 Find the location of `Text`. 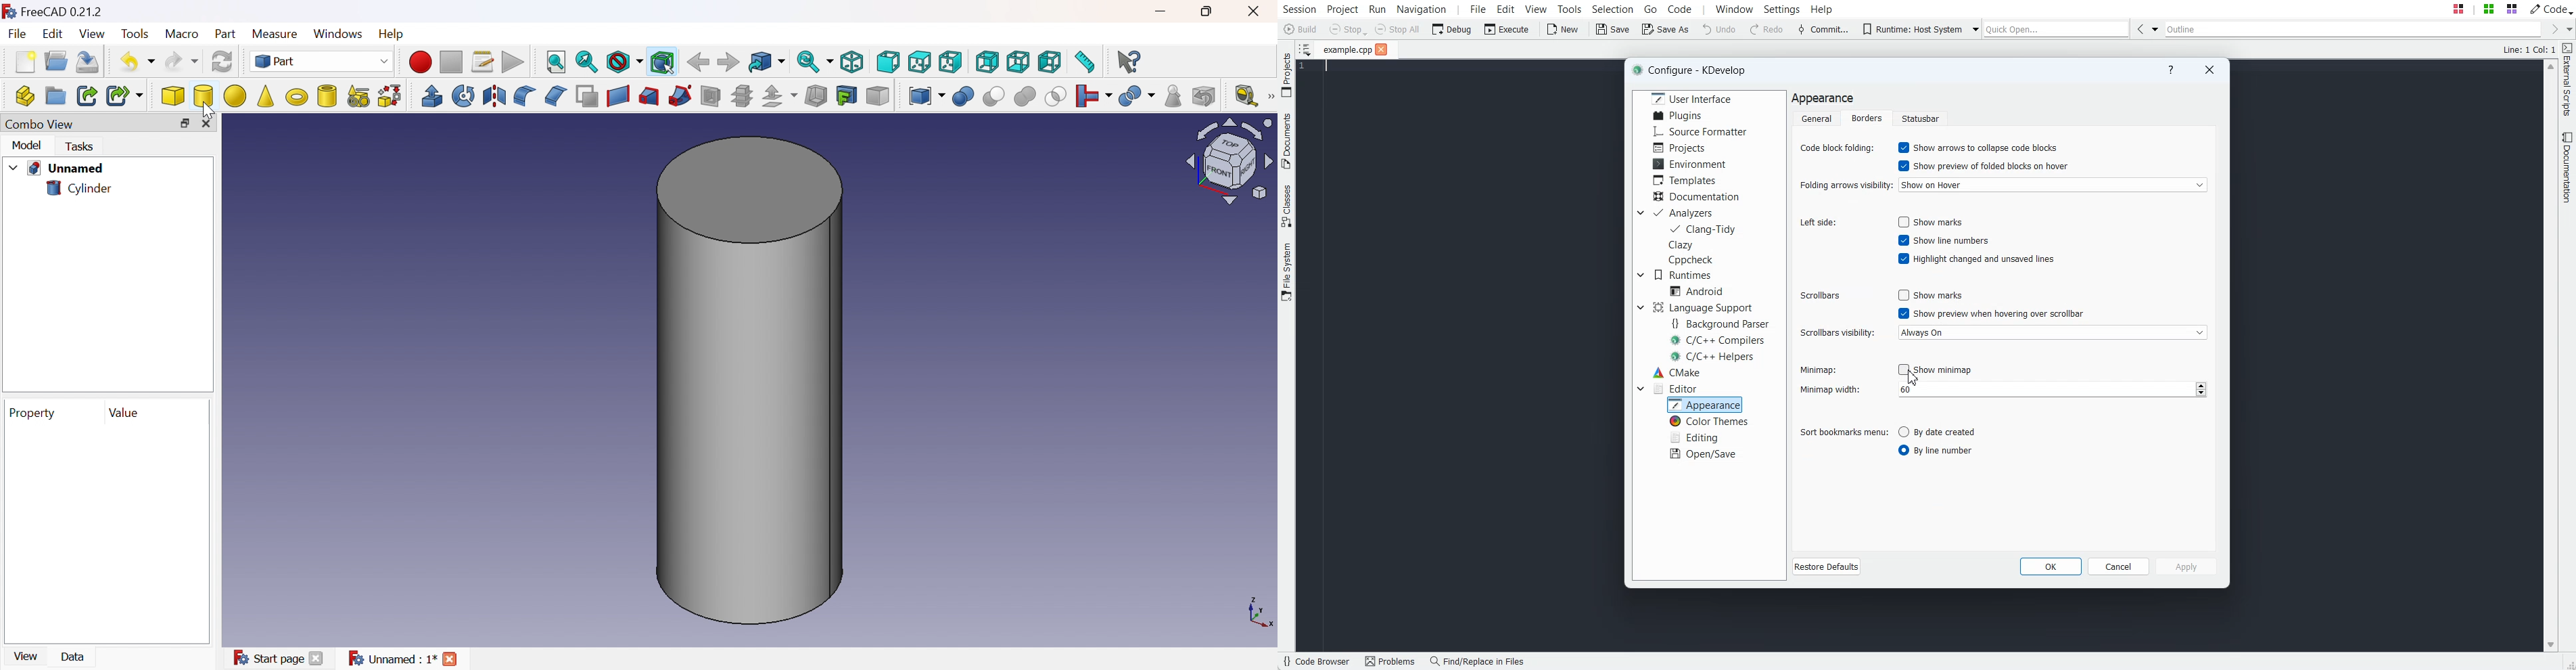

Text is located at coordinates (2529, 49).